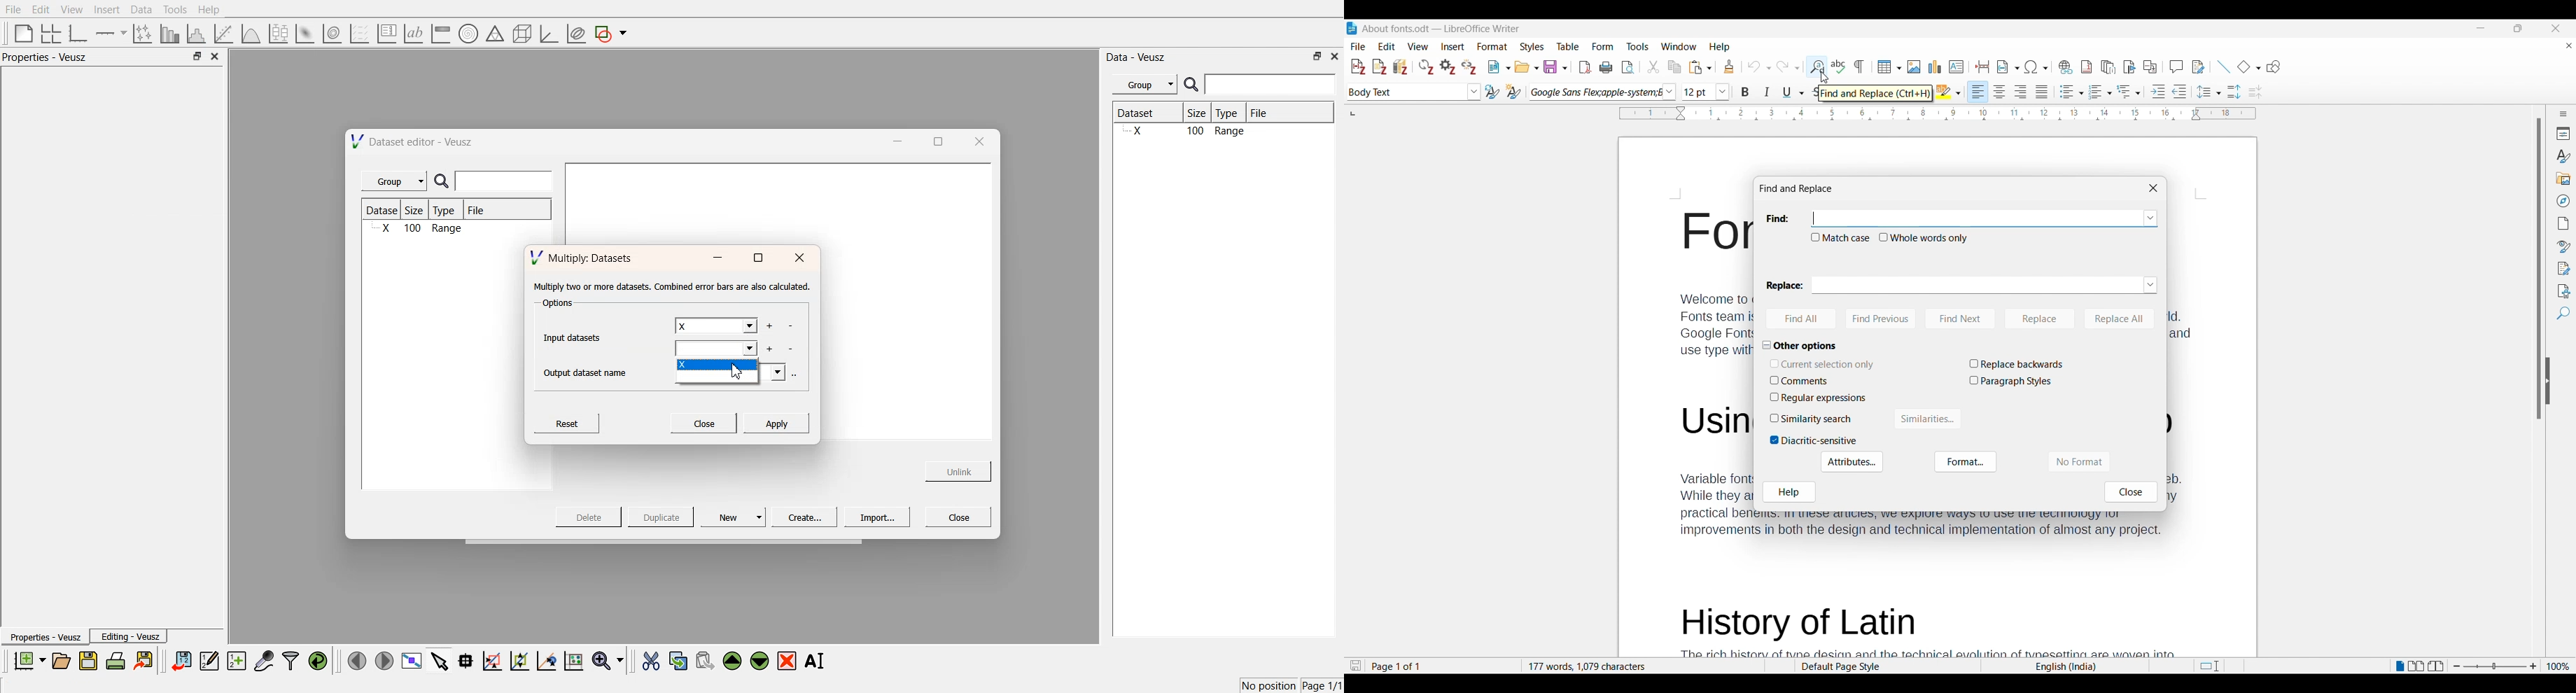  What do you see at coordinates (2563, 114) in the screenshot?
I see `Sidebar settings` at bounding box center [2563, 114].